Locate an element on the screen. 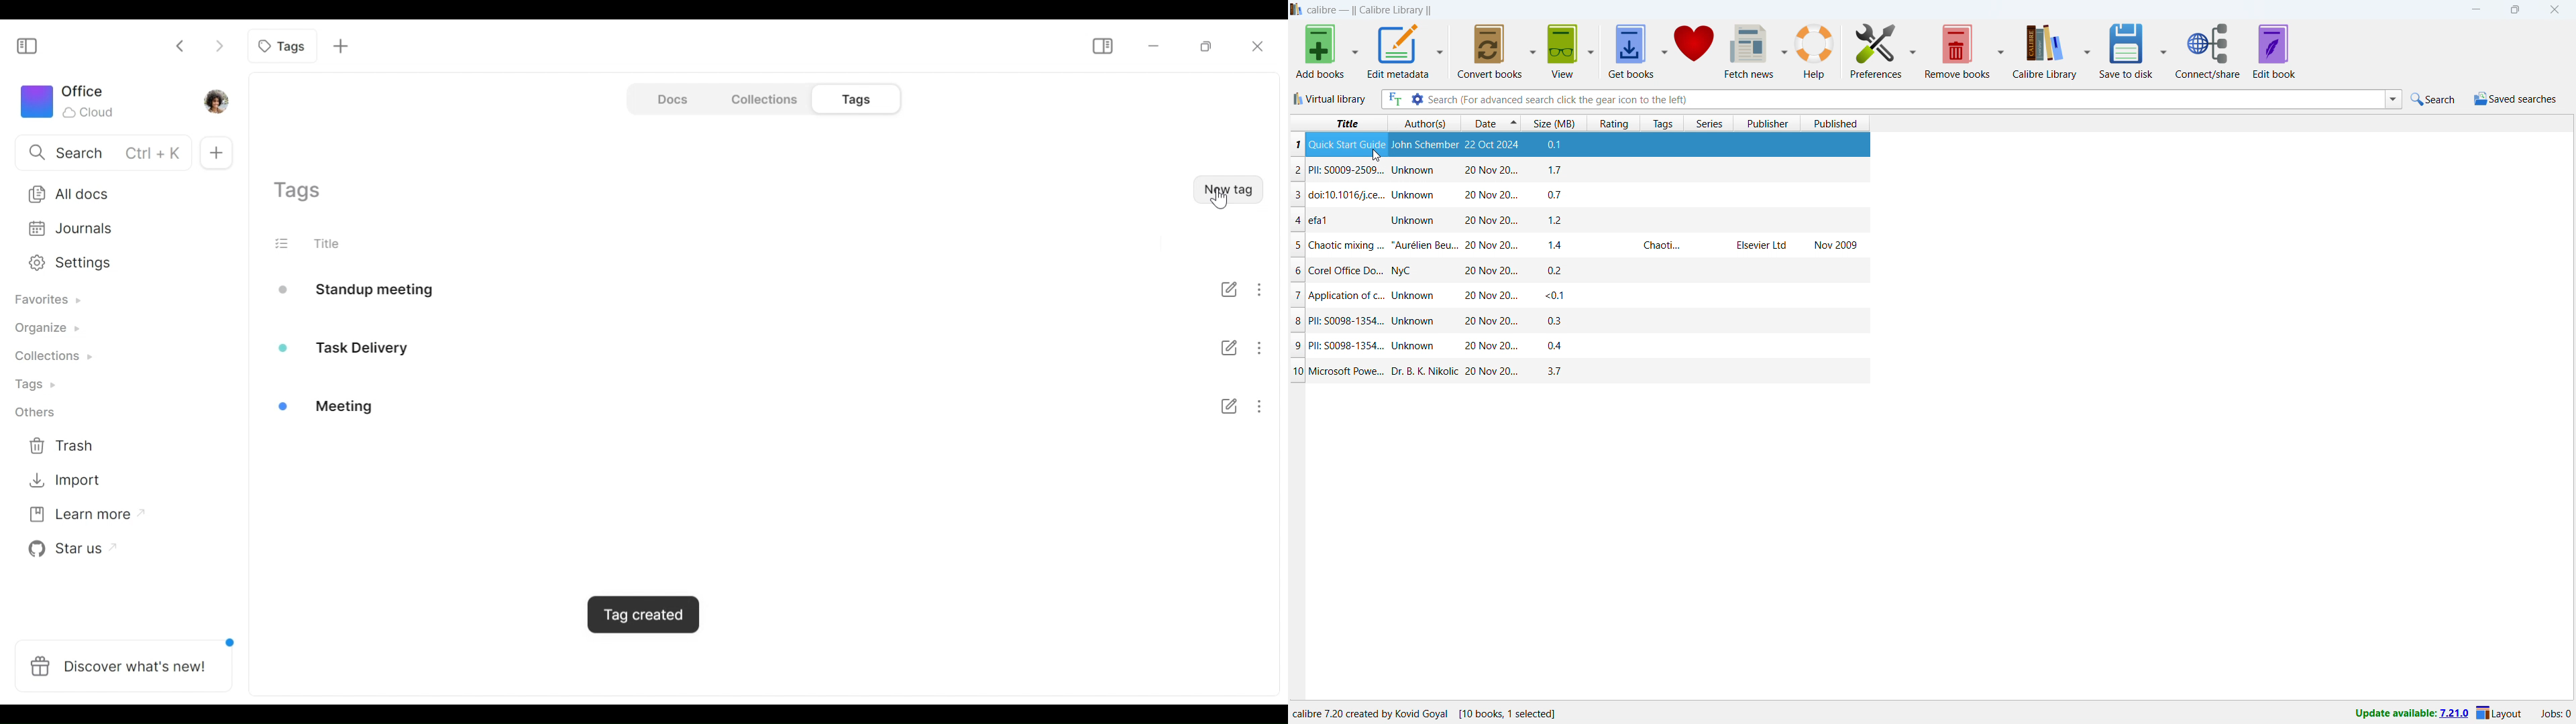  one book entry is located at coordinates (1581, 320).